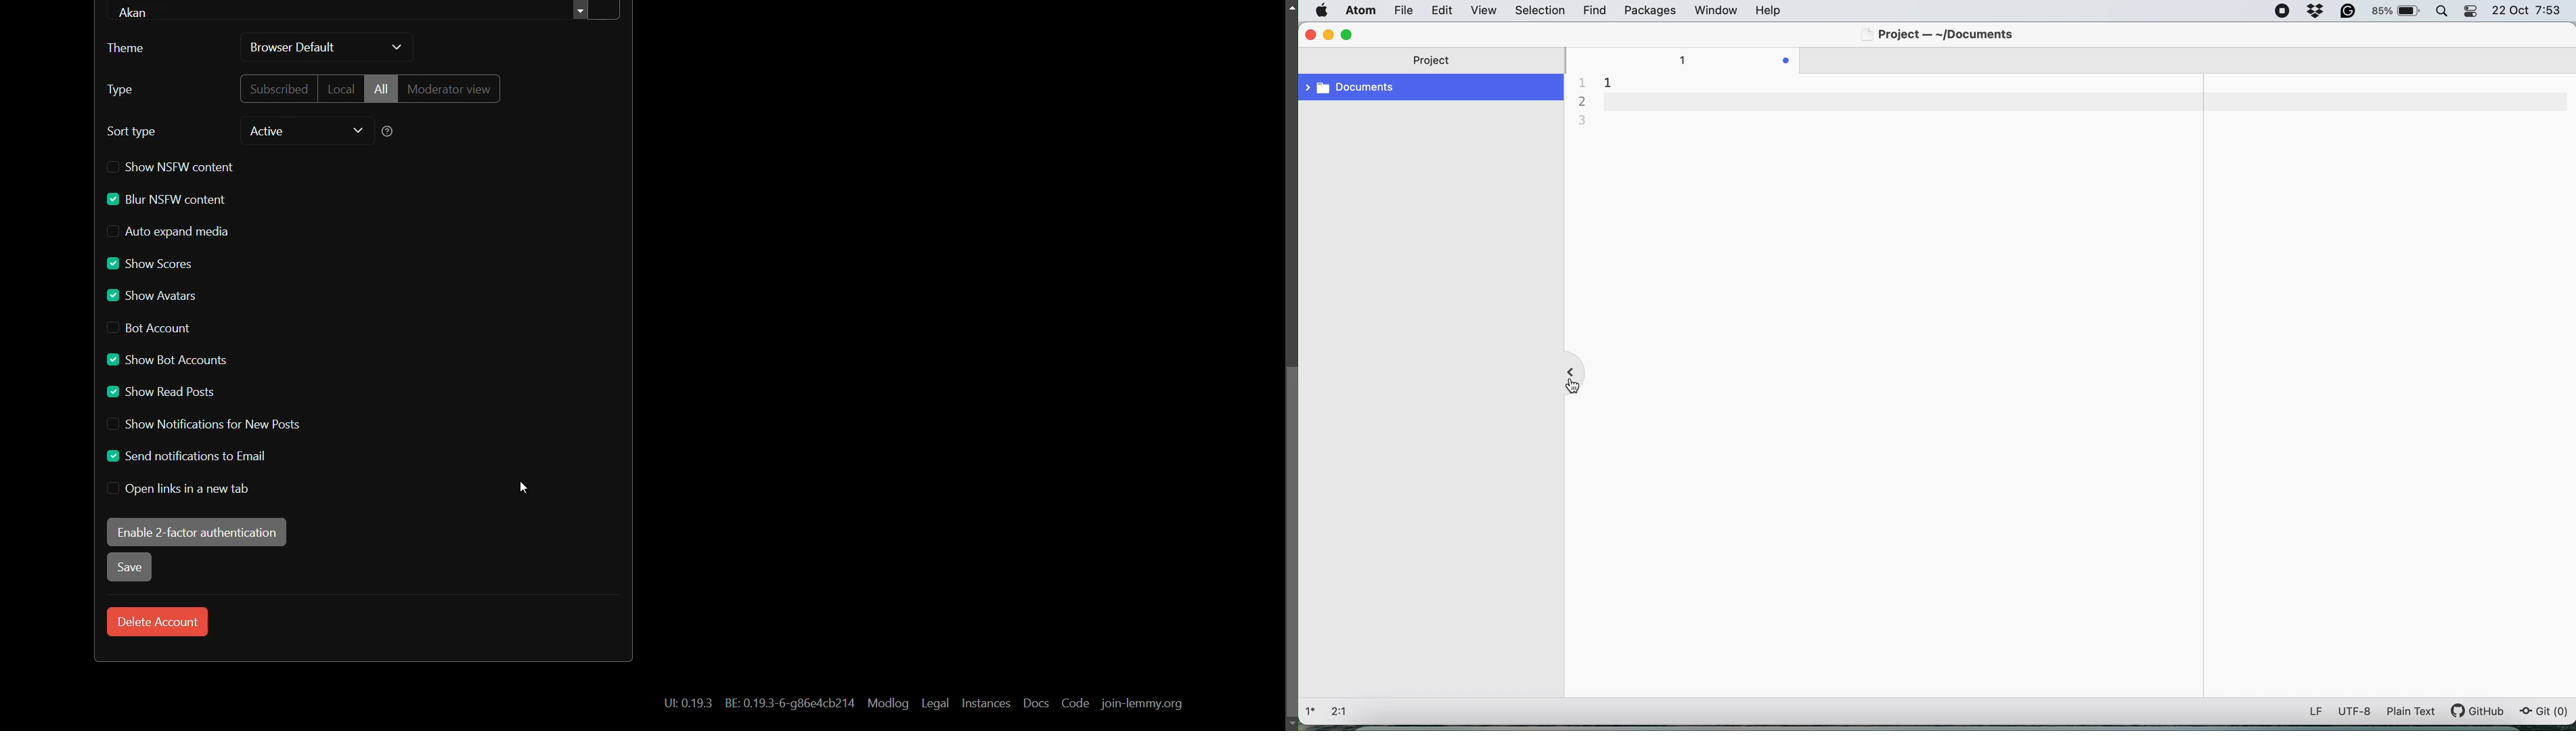 The image size is (2576, 756). I want to click on line number, so click(1585, 105).